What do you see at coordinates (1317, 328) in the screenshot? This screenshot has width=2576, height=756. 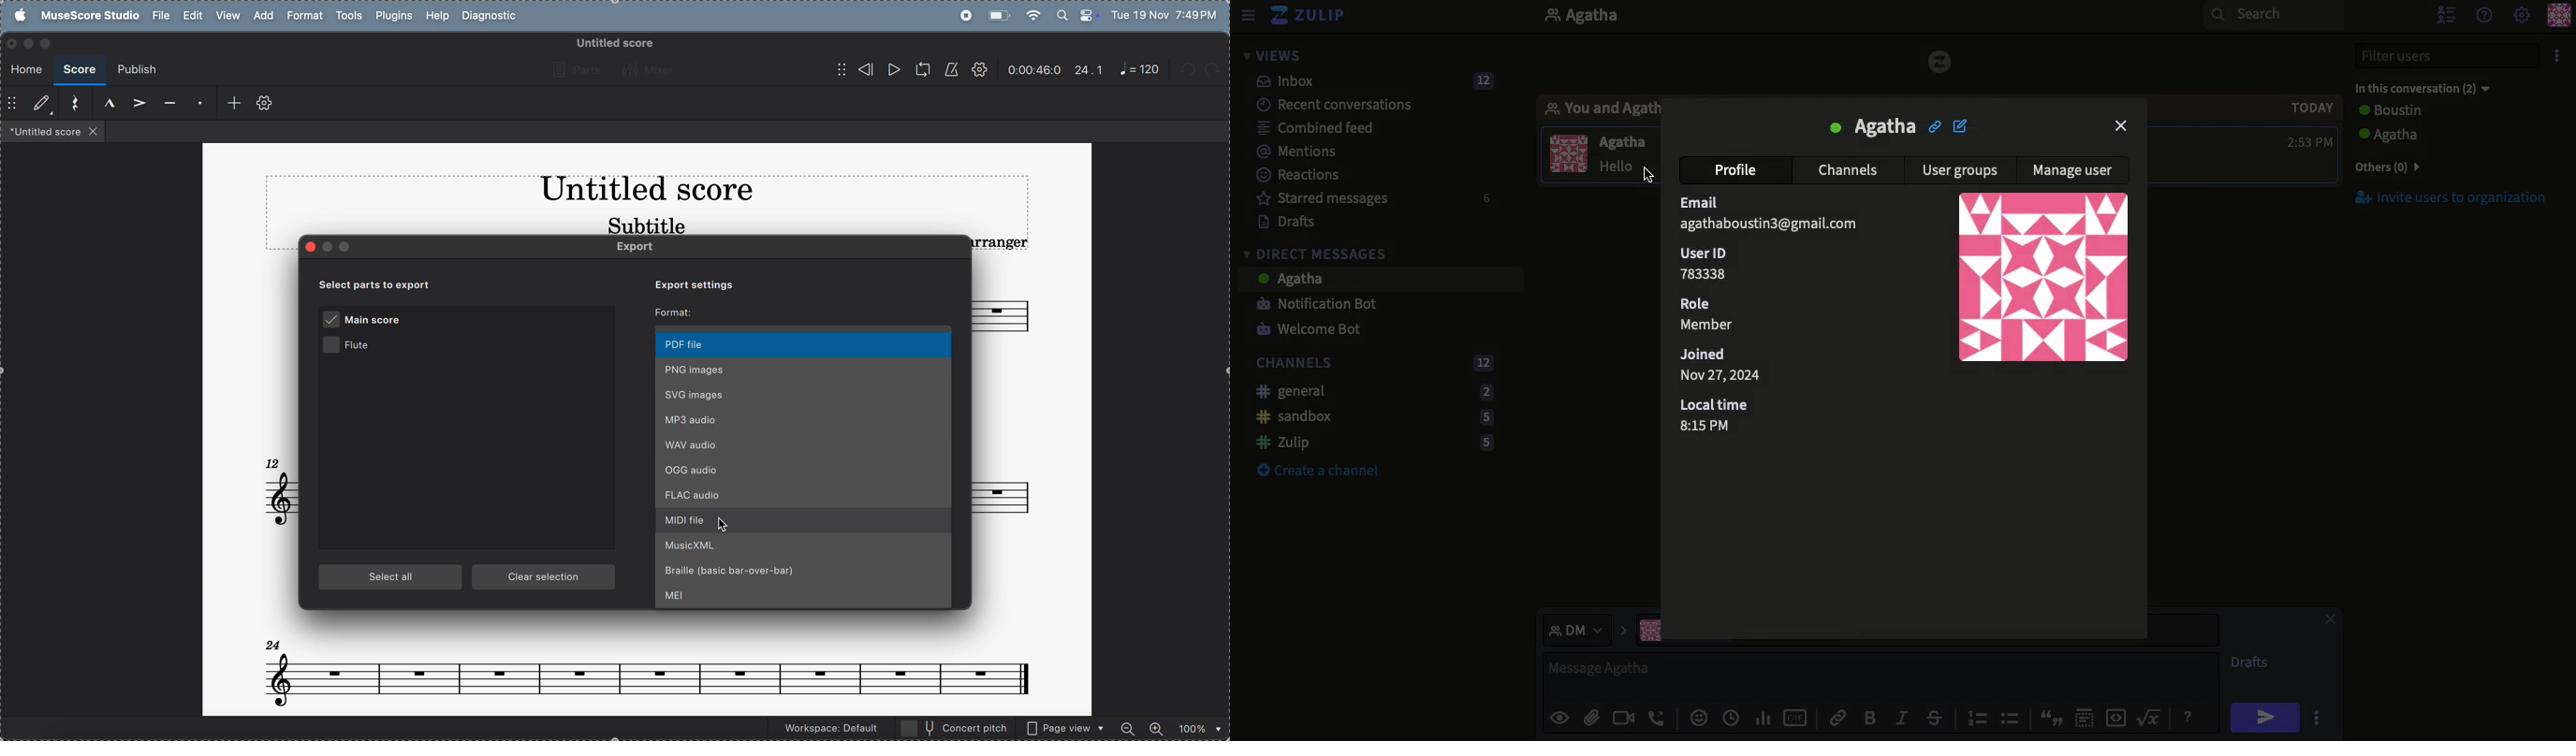 I see `Welcome bot` at bounding box center [1317, 328].